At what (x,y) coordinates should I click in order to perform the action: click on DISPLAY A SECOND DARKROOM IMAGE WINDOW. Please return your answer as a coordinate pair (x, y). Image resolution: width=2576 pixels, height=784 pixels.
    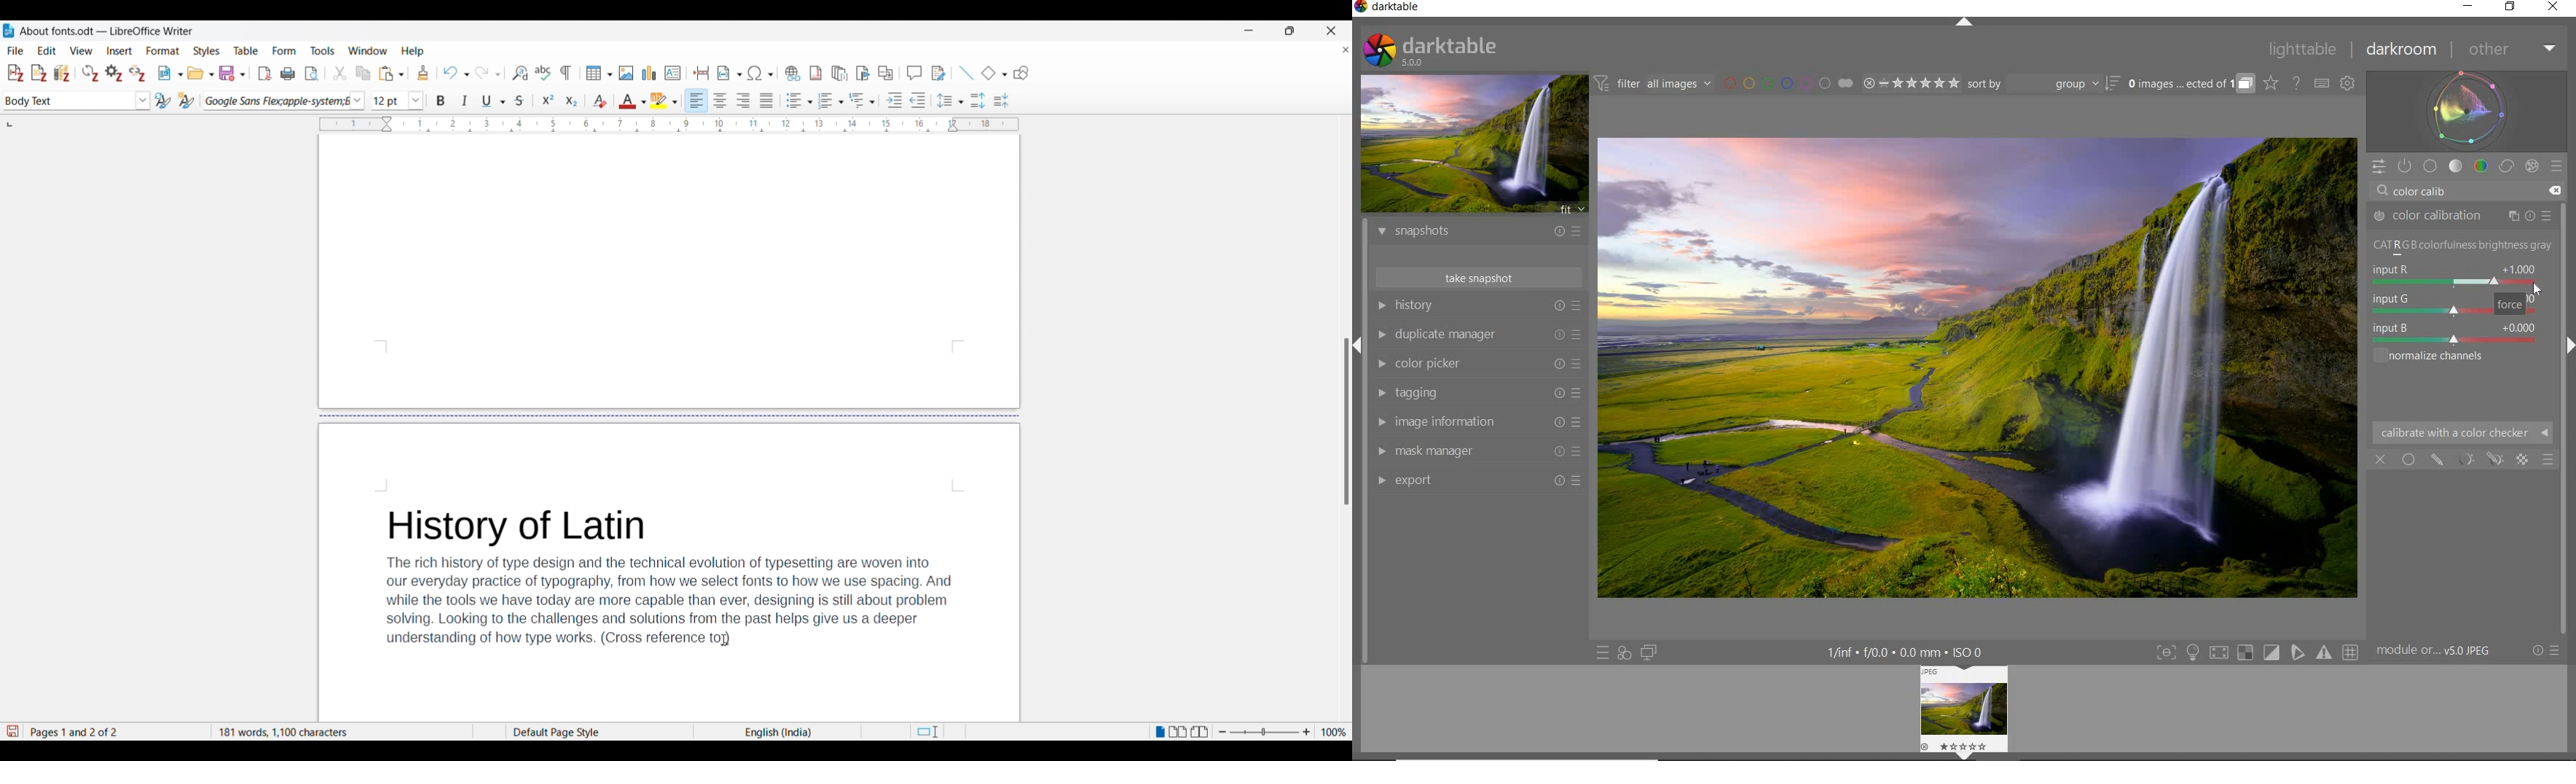
    Looking at the image, I should click on (1649, 652).